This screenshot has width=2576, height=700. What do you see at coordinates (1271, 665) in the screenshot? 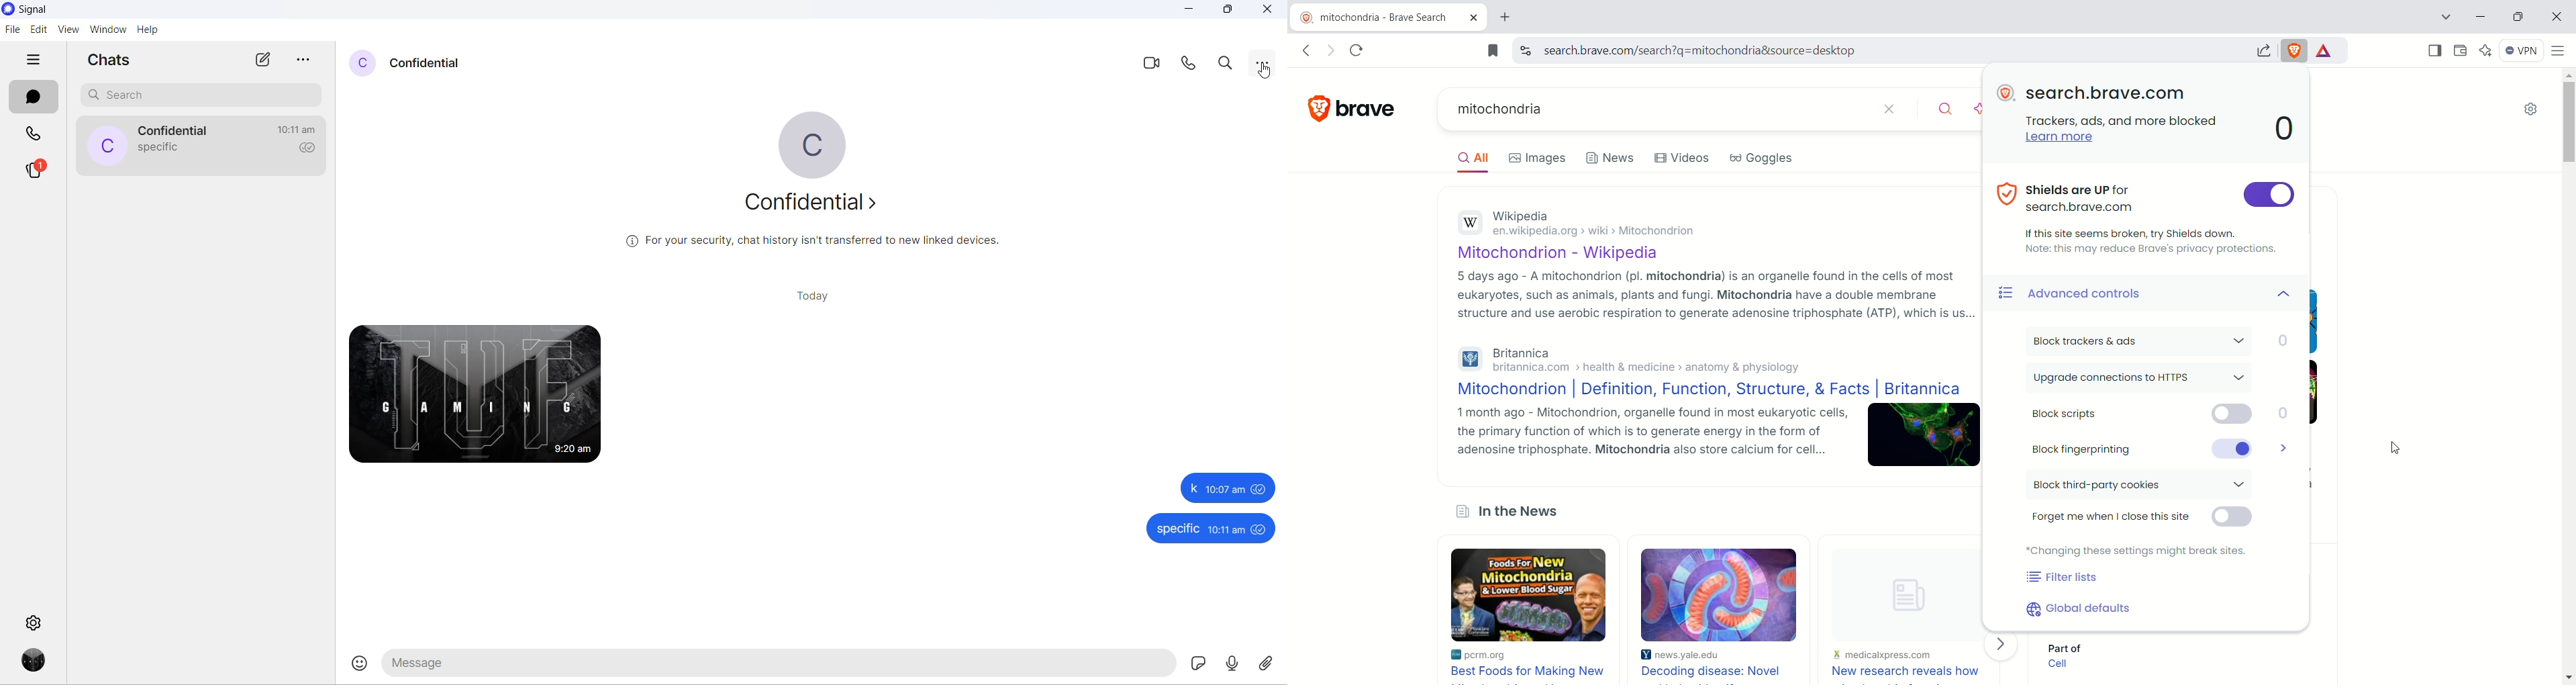
I see `share attachments` at bounding box center [1271, 665].